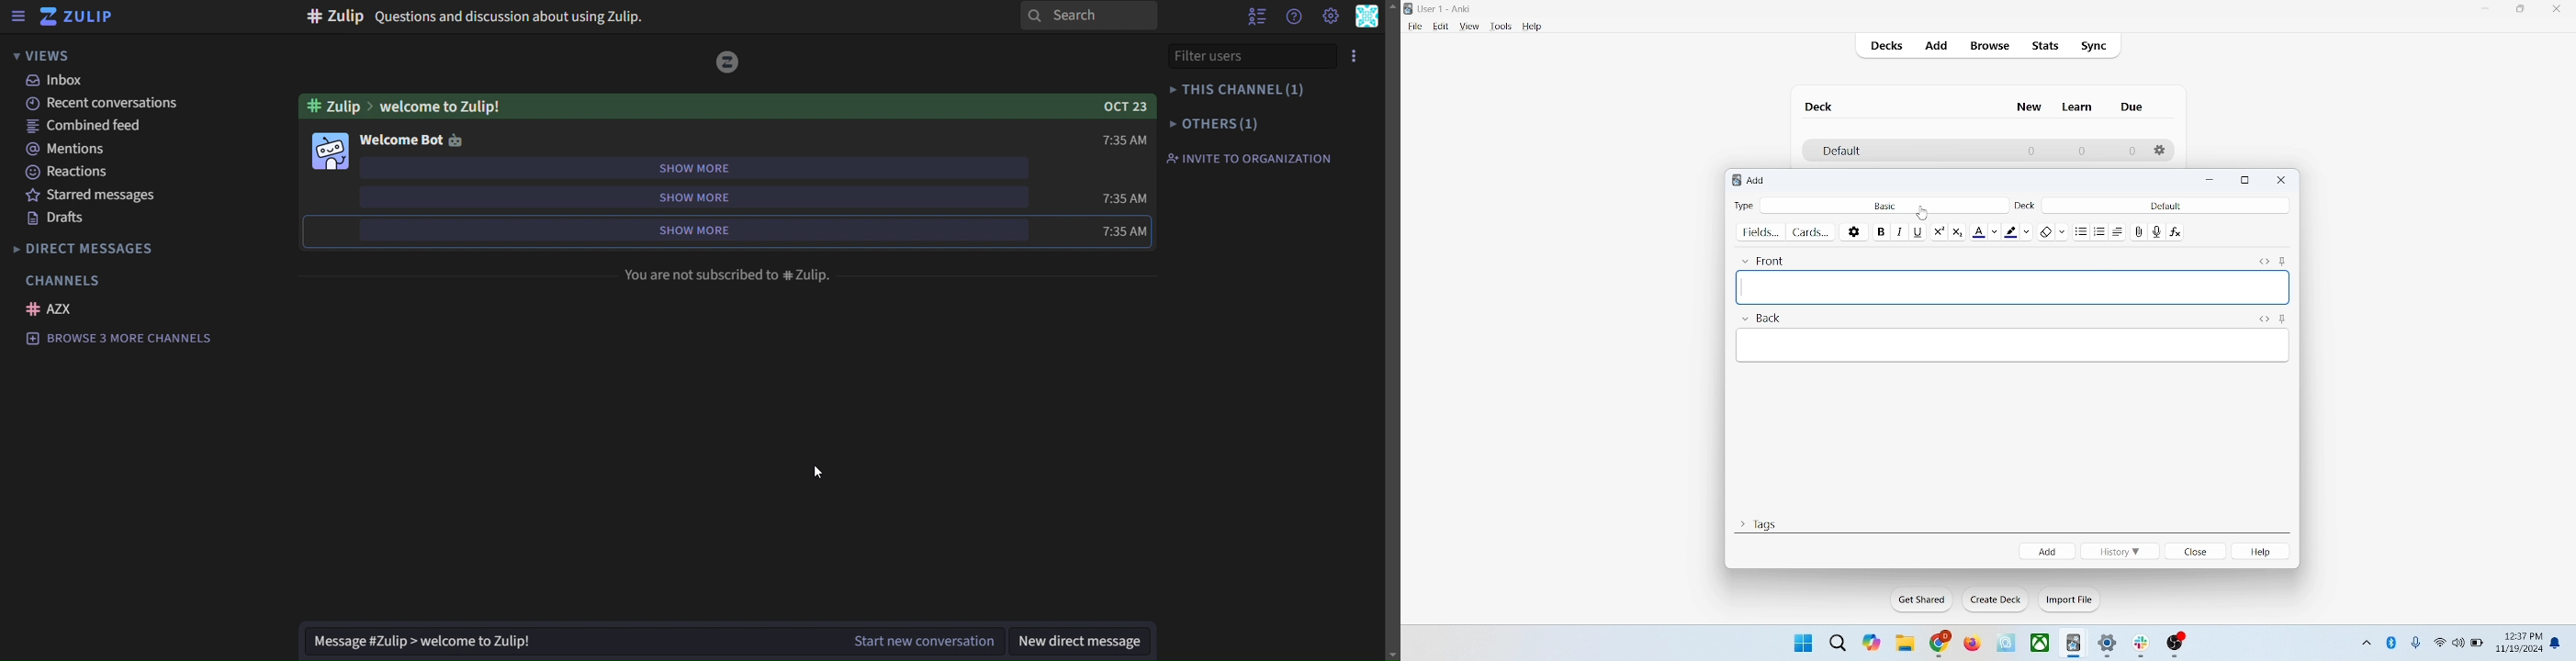 This screenshot has width=2576, height=672. What do you see at coordinates (1089, 16) in the screenshot?
I see `search` at bounding box center [1089, 16].